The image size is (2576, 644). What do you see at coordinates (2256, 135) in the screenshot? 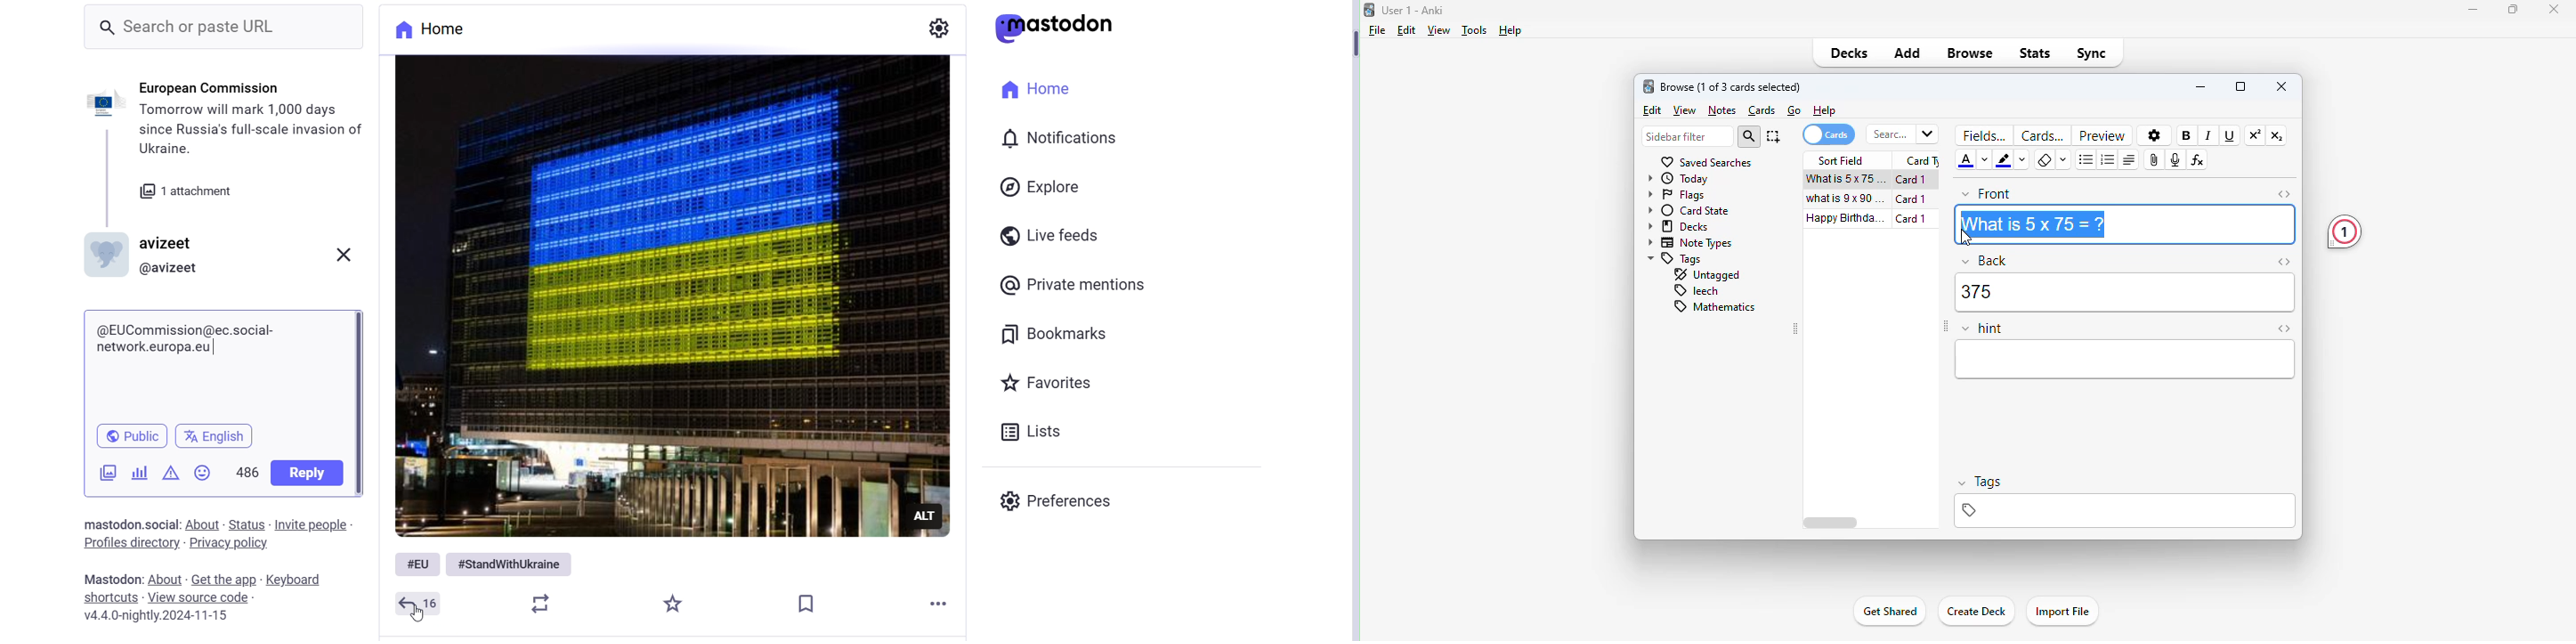
I see `superscript` at bounding box center [2256, 135].